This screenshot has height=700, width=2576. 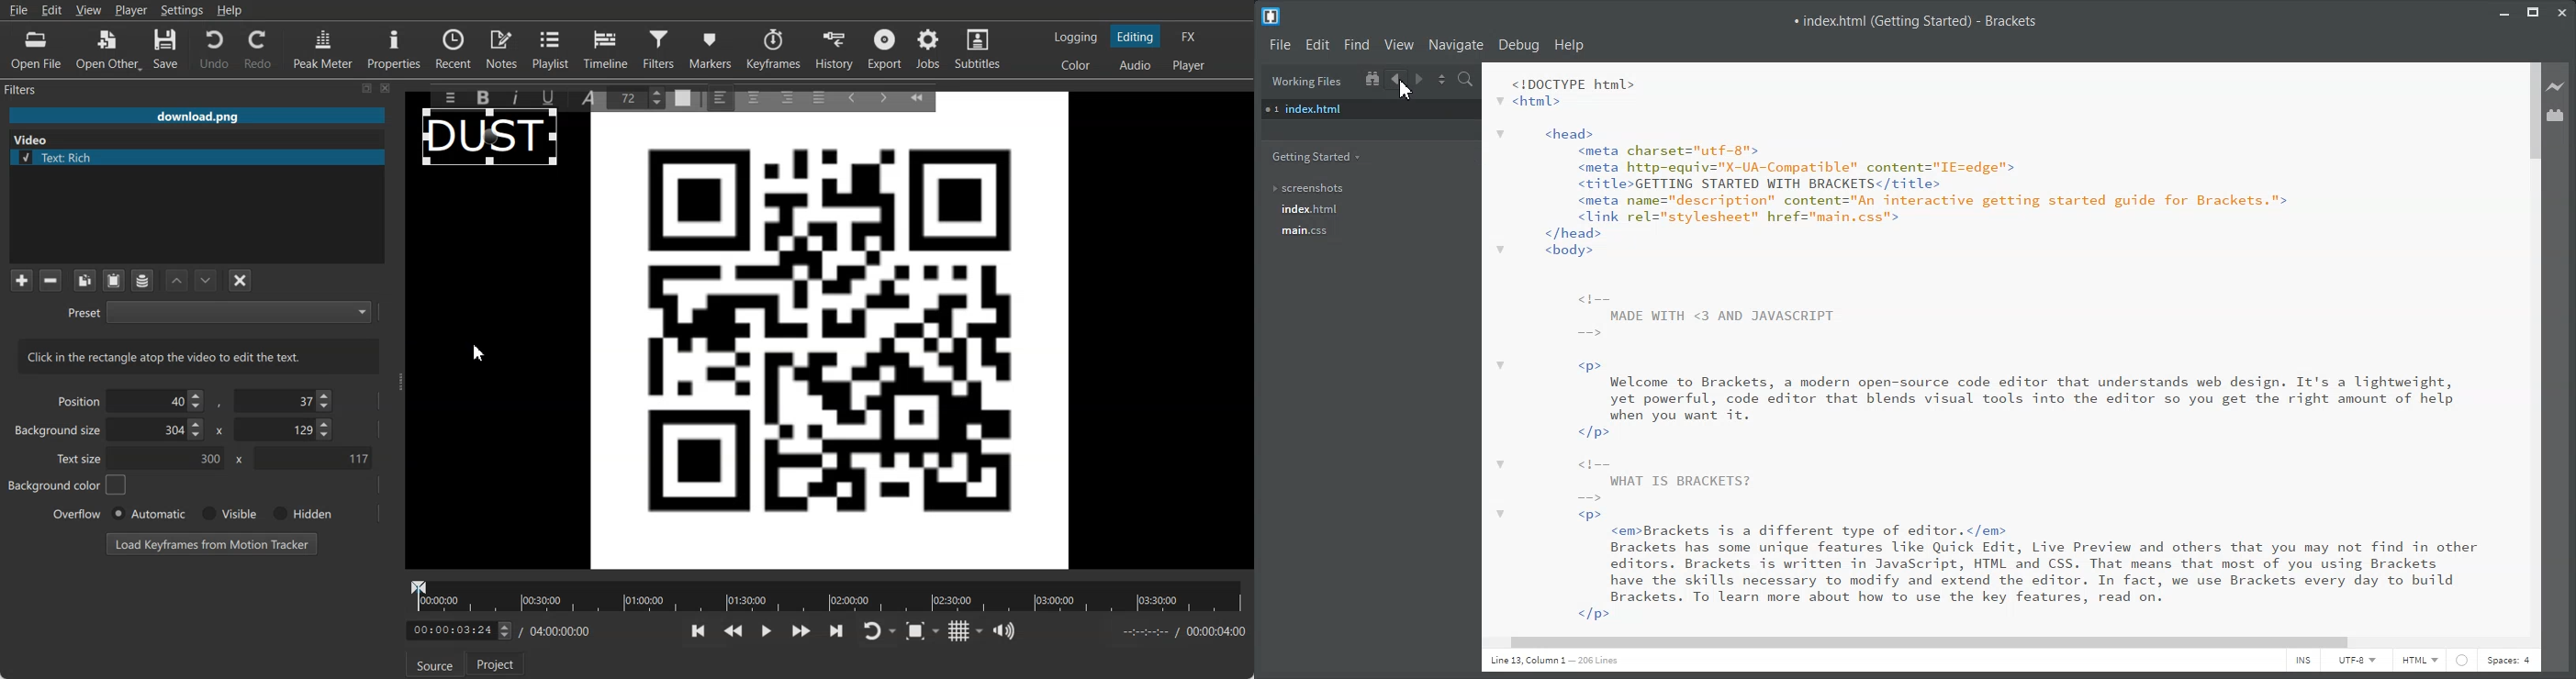 I want to click on Font, so click(x=592, y=96).